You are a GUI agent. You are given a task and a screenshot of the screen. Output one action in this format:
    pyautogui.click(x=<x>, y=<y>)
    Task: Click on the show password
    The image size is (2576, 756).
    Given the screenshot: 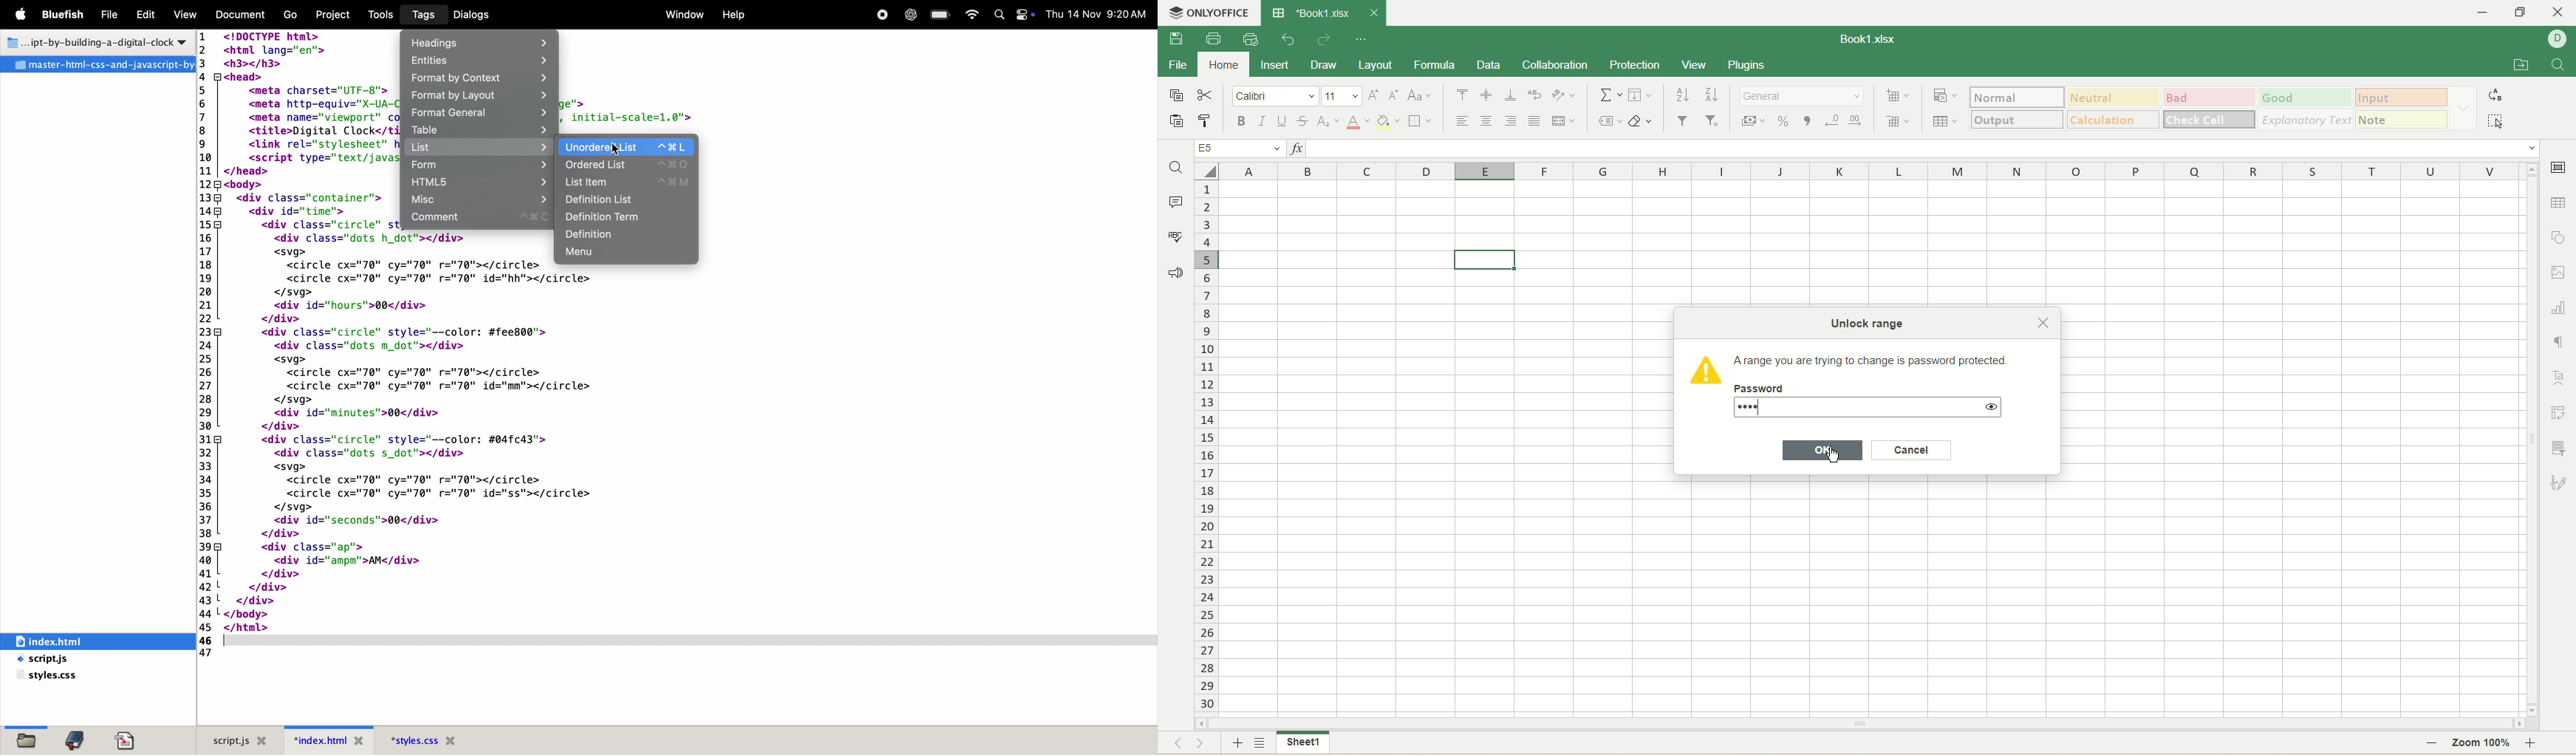 What is the action you would take?
    pyautogui.click(x=1989, y=410)
    